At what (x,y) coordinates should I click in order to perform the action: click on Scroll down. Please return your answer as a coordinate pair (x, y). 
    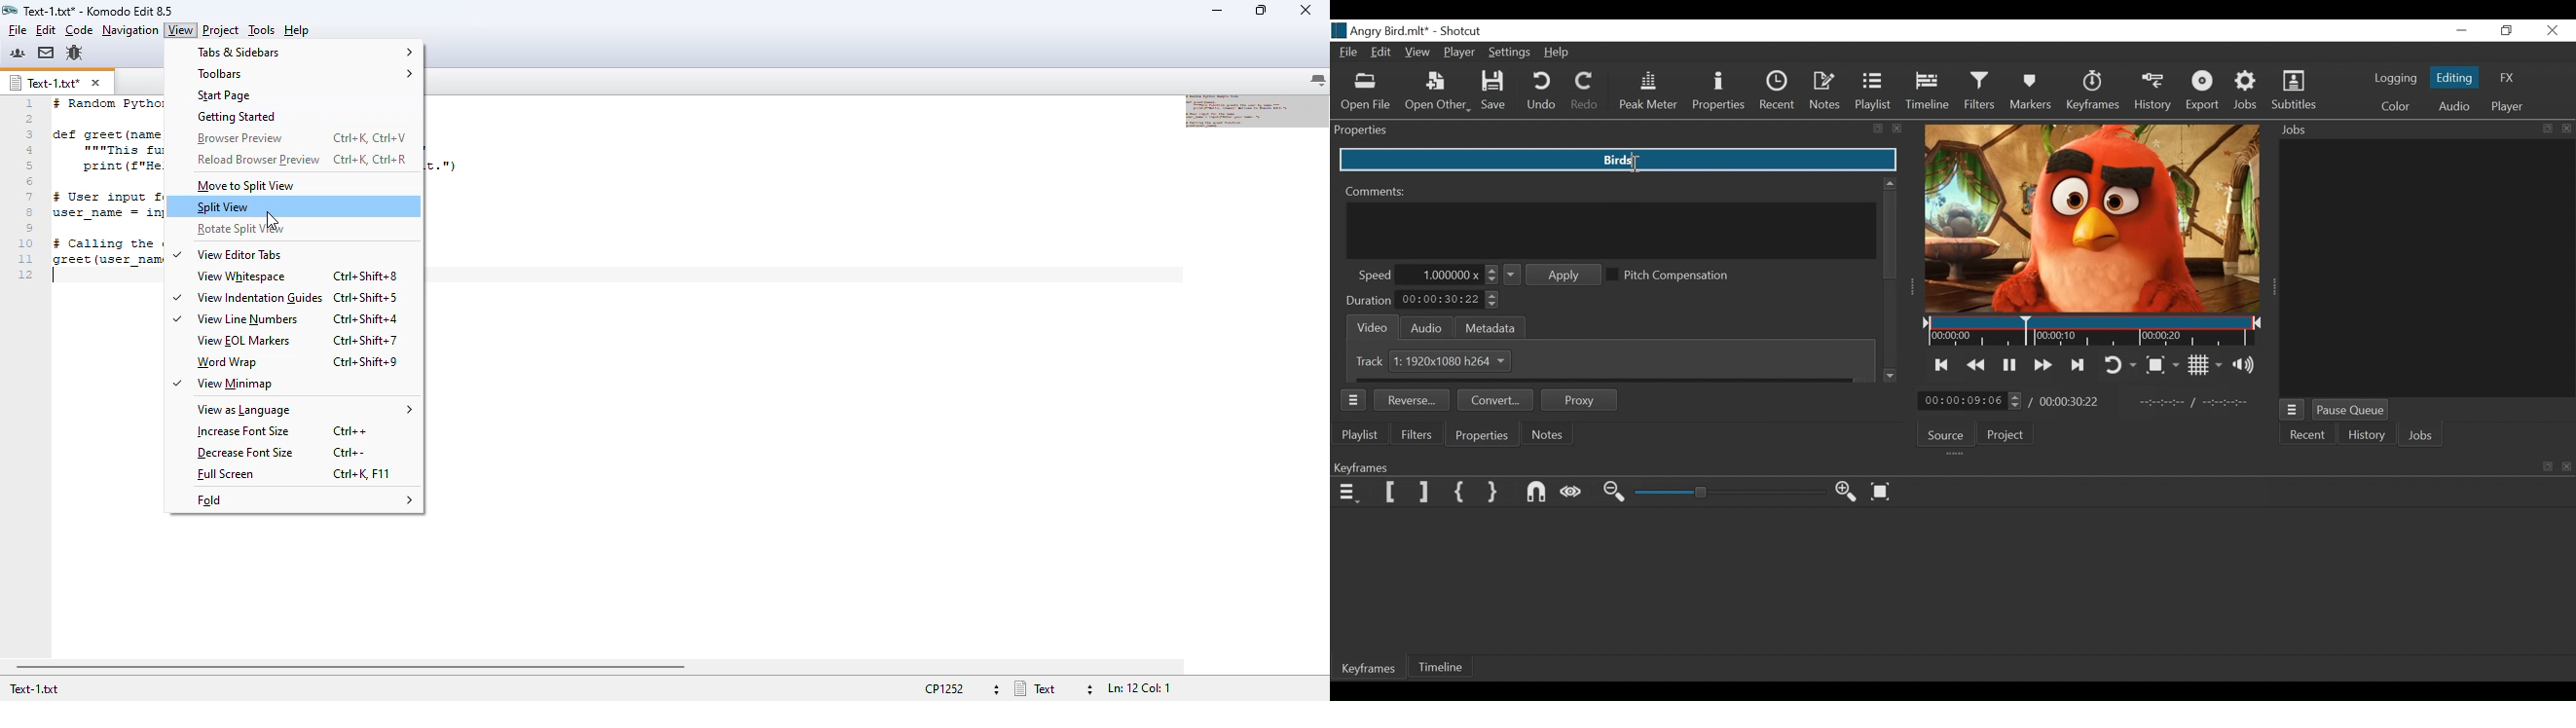
    Looking at the image, I should click on (1891, 376).